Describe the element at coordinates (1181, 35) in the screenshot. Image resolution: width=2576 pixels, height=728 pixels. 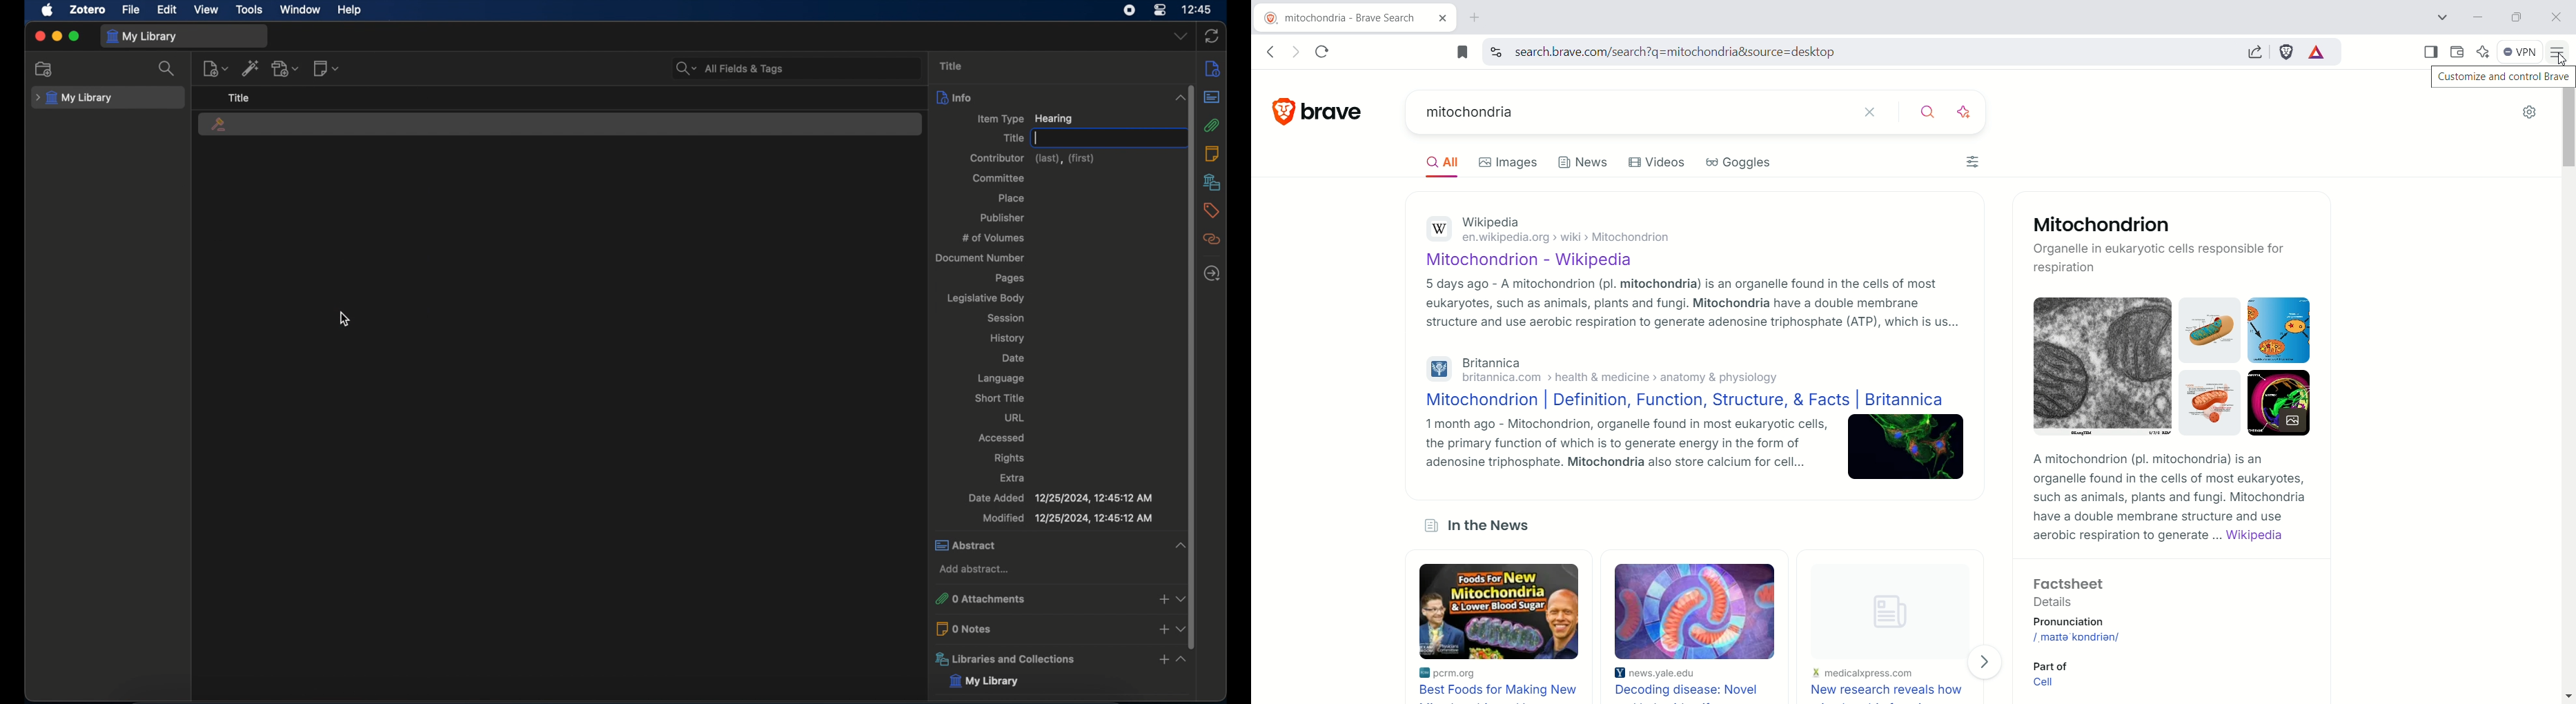
I see `dropdown` at that location.